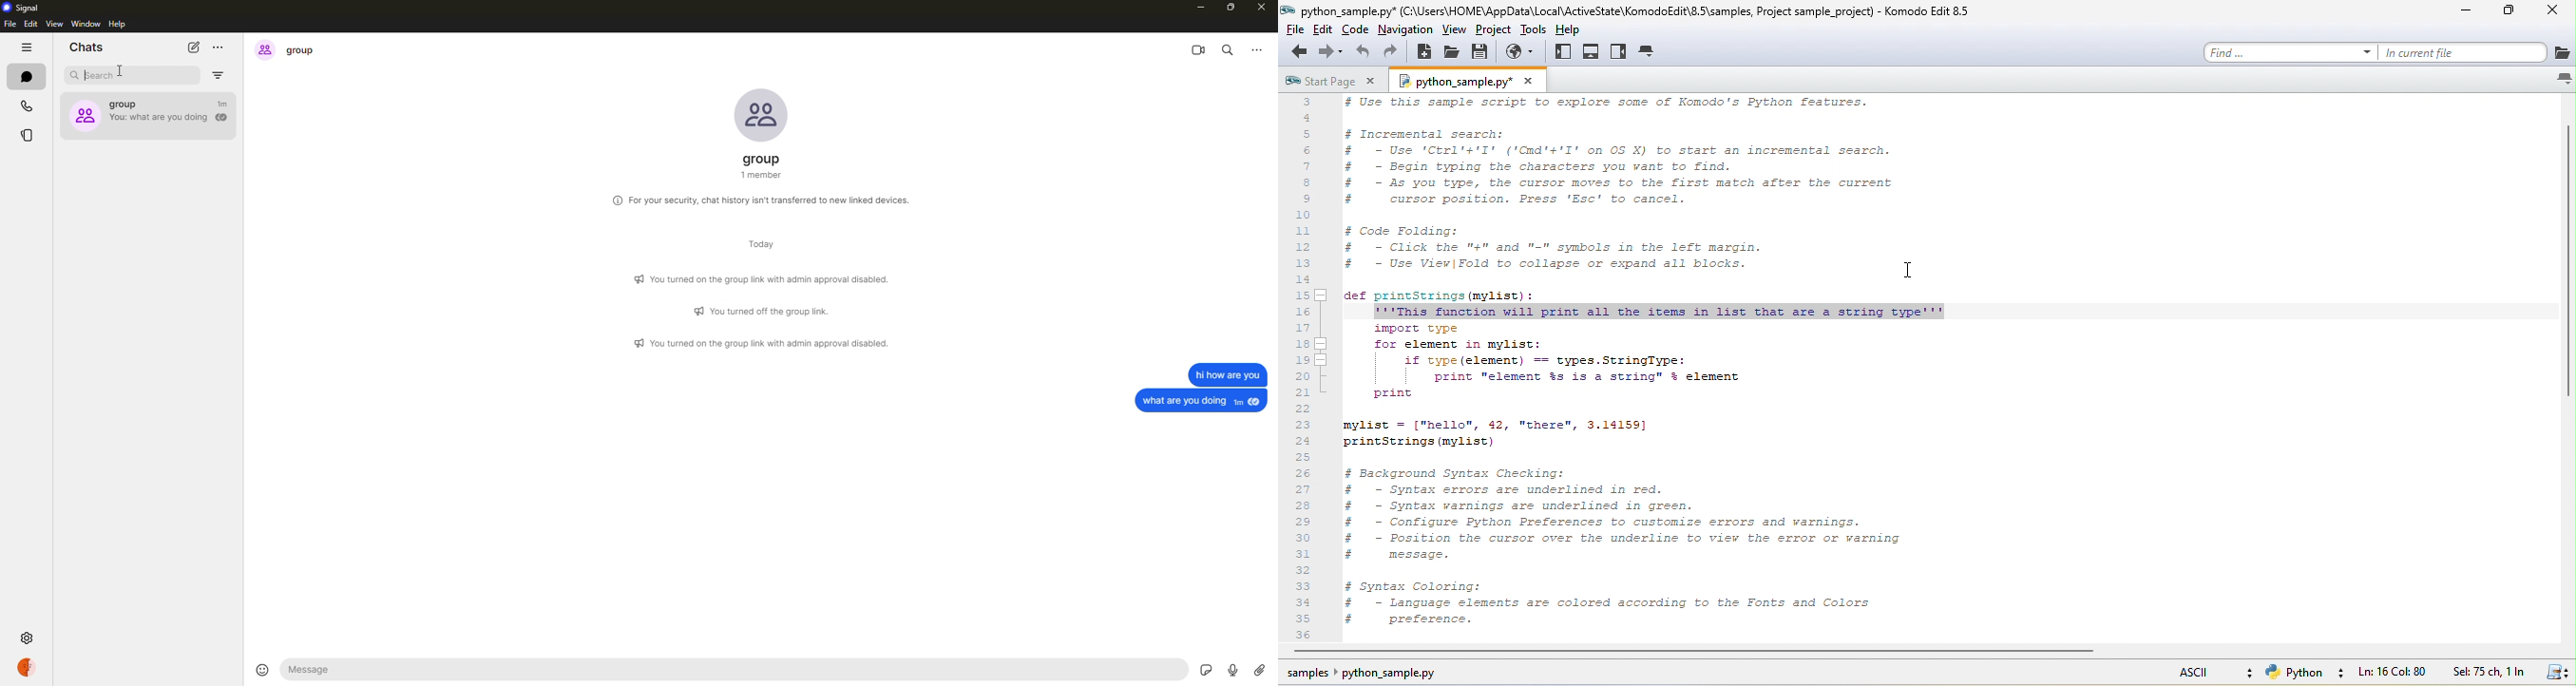 Image resolution: width=2576 pixels, height=700 pixels. I want to click on line numbers, so click(1307, 369).